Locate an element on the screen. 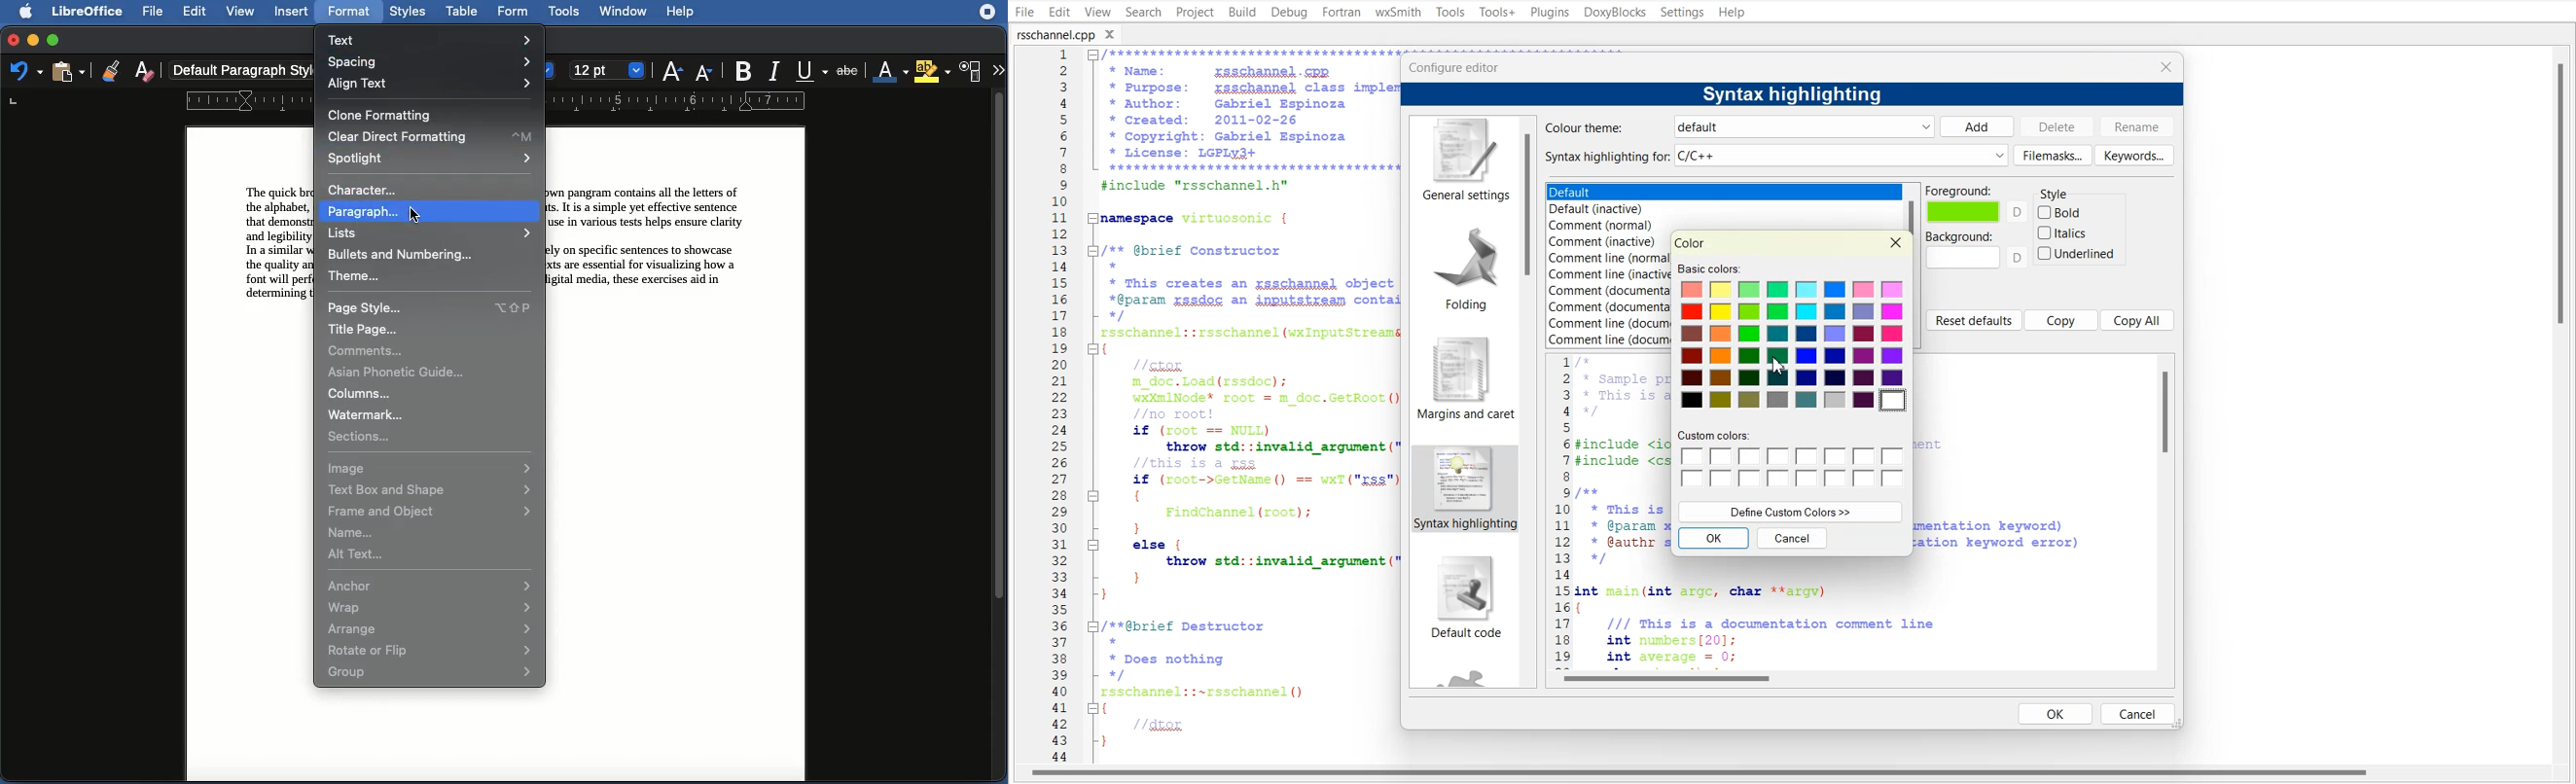  Help is located at coordinates (1732, 11).